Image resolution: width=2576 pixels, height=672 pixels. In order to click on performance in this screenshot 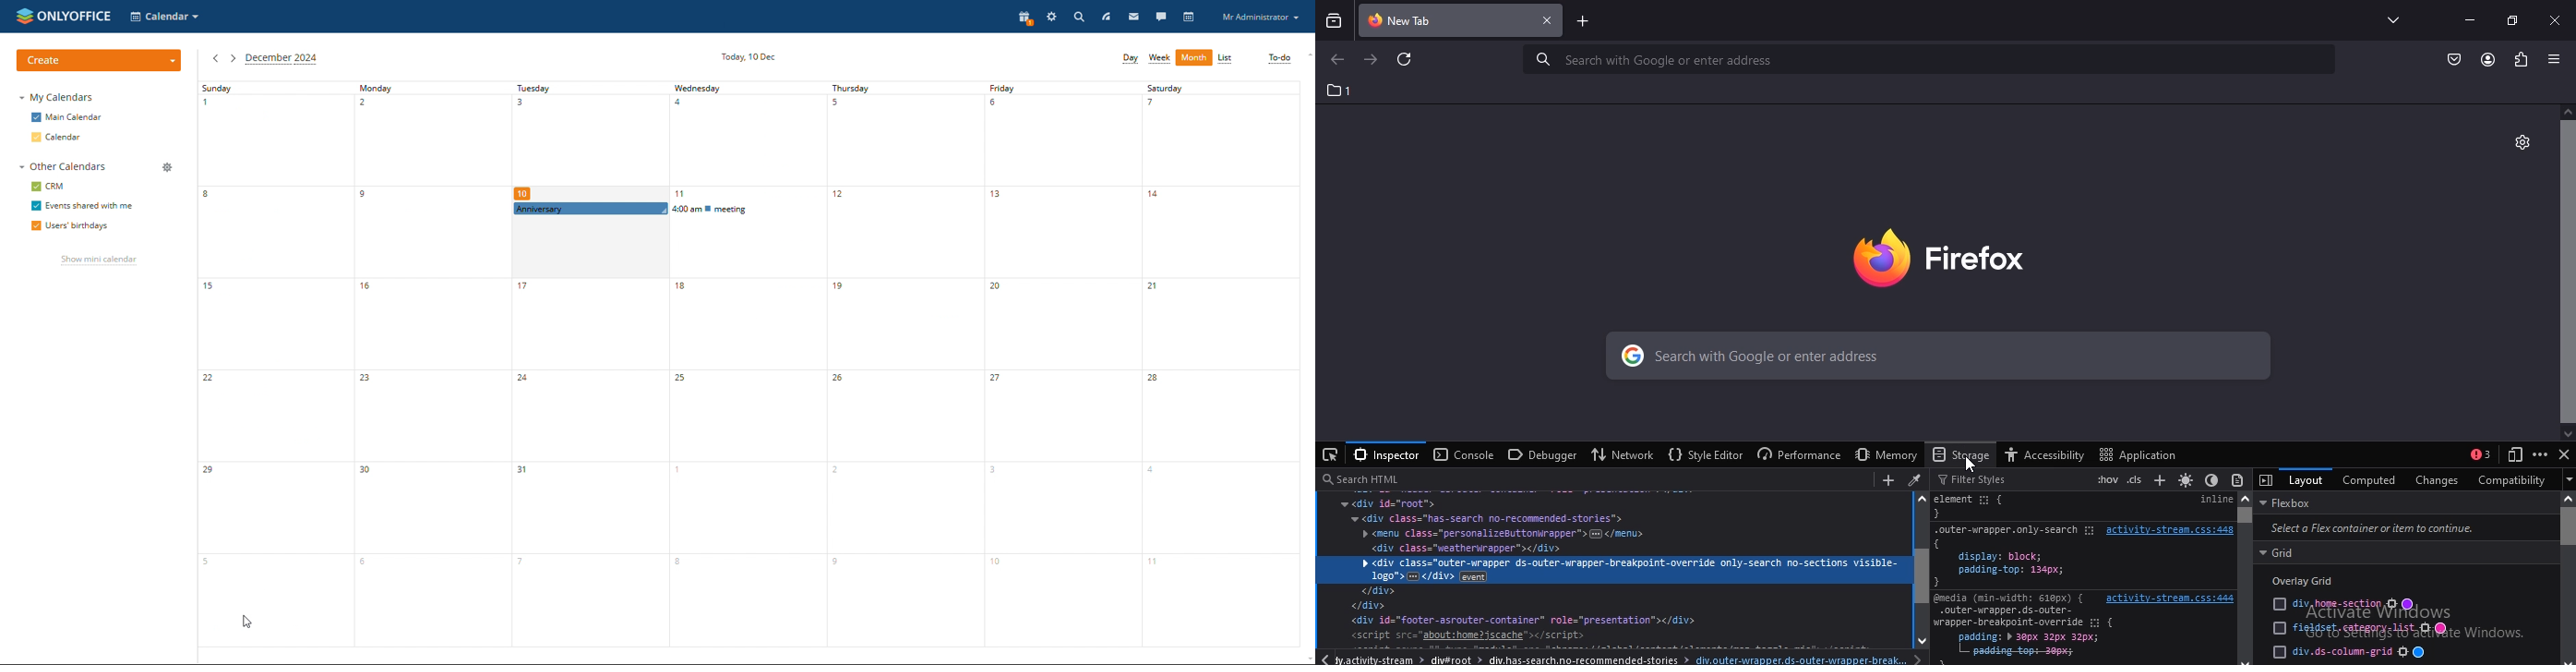, I will do `click(1796, 455)`.